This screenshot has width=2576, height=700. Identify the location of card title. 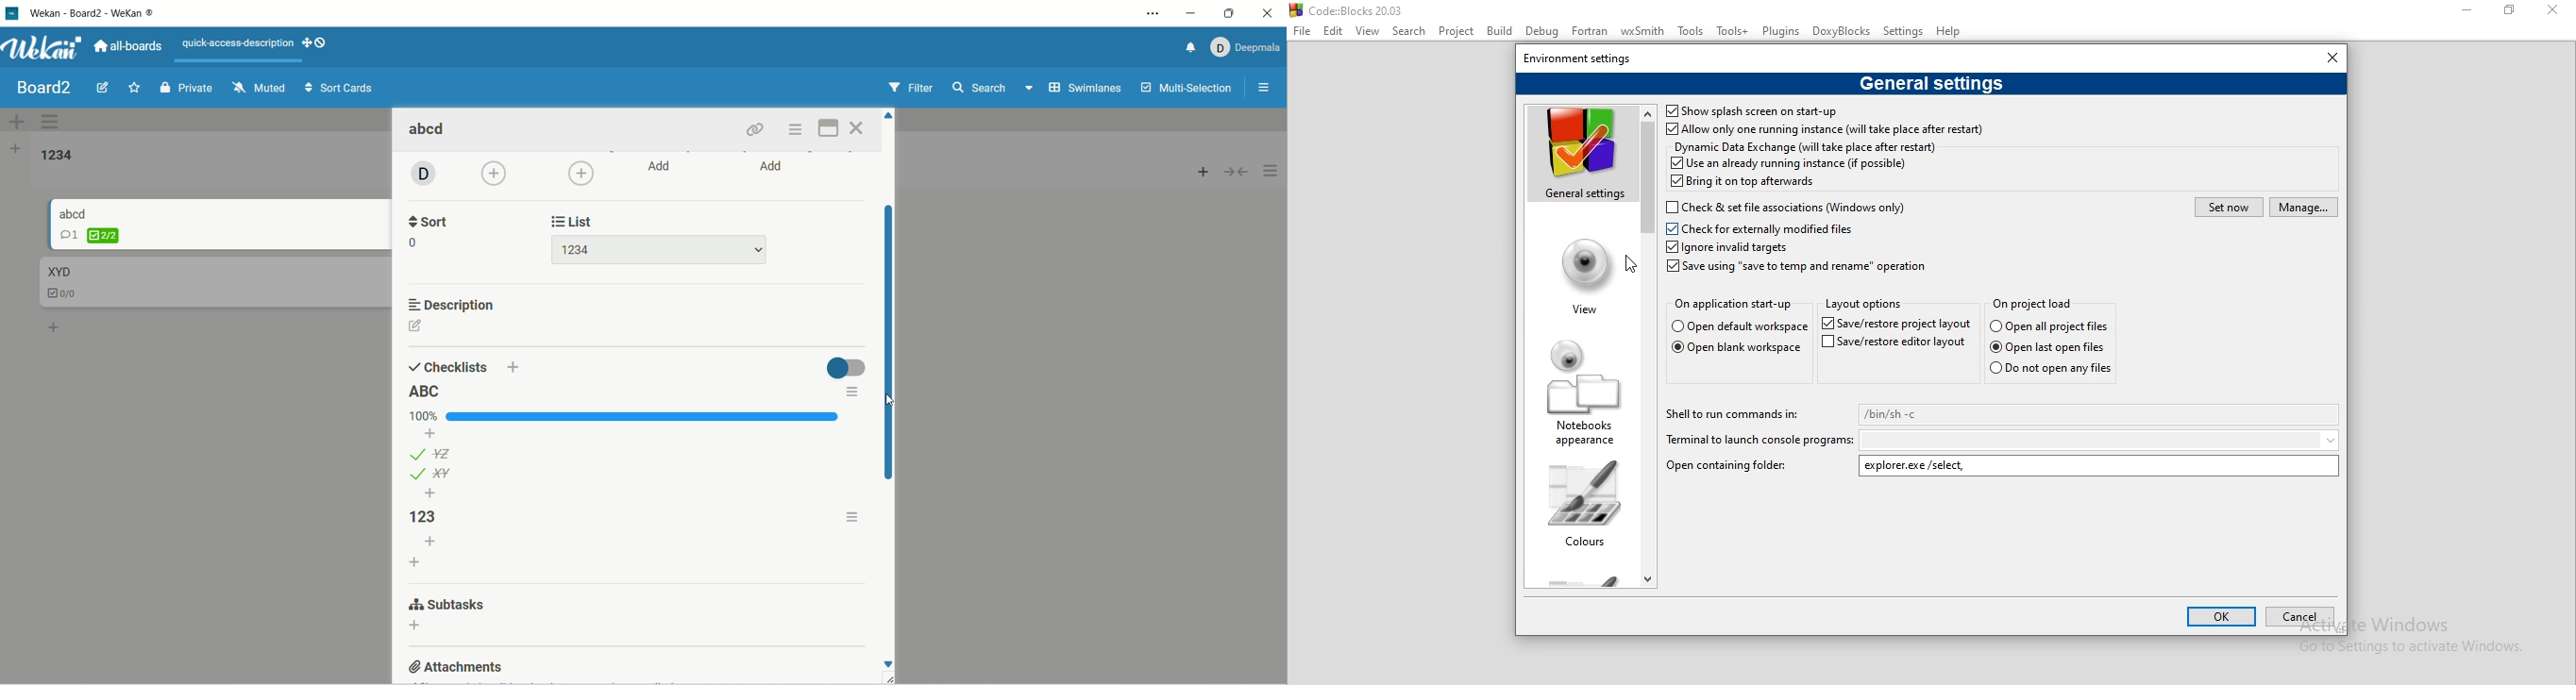
(74, 213).